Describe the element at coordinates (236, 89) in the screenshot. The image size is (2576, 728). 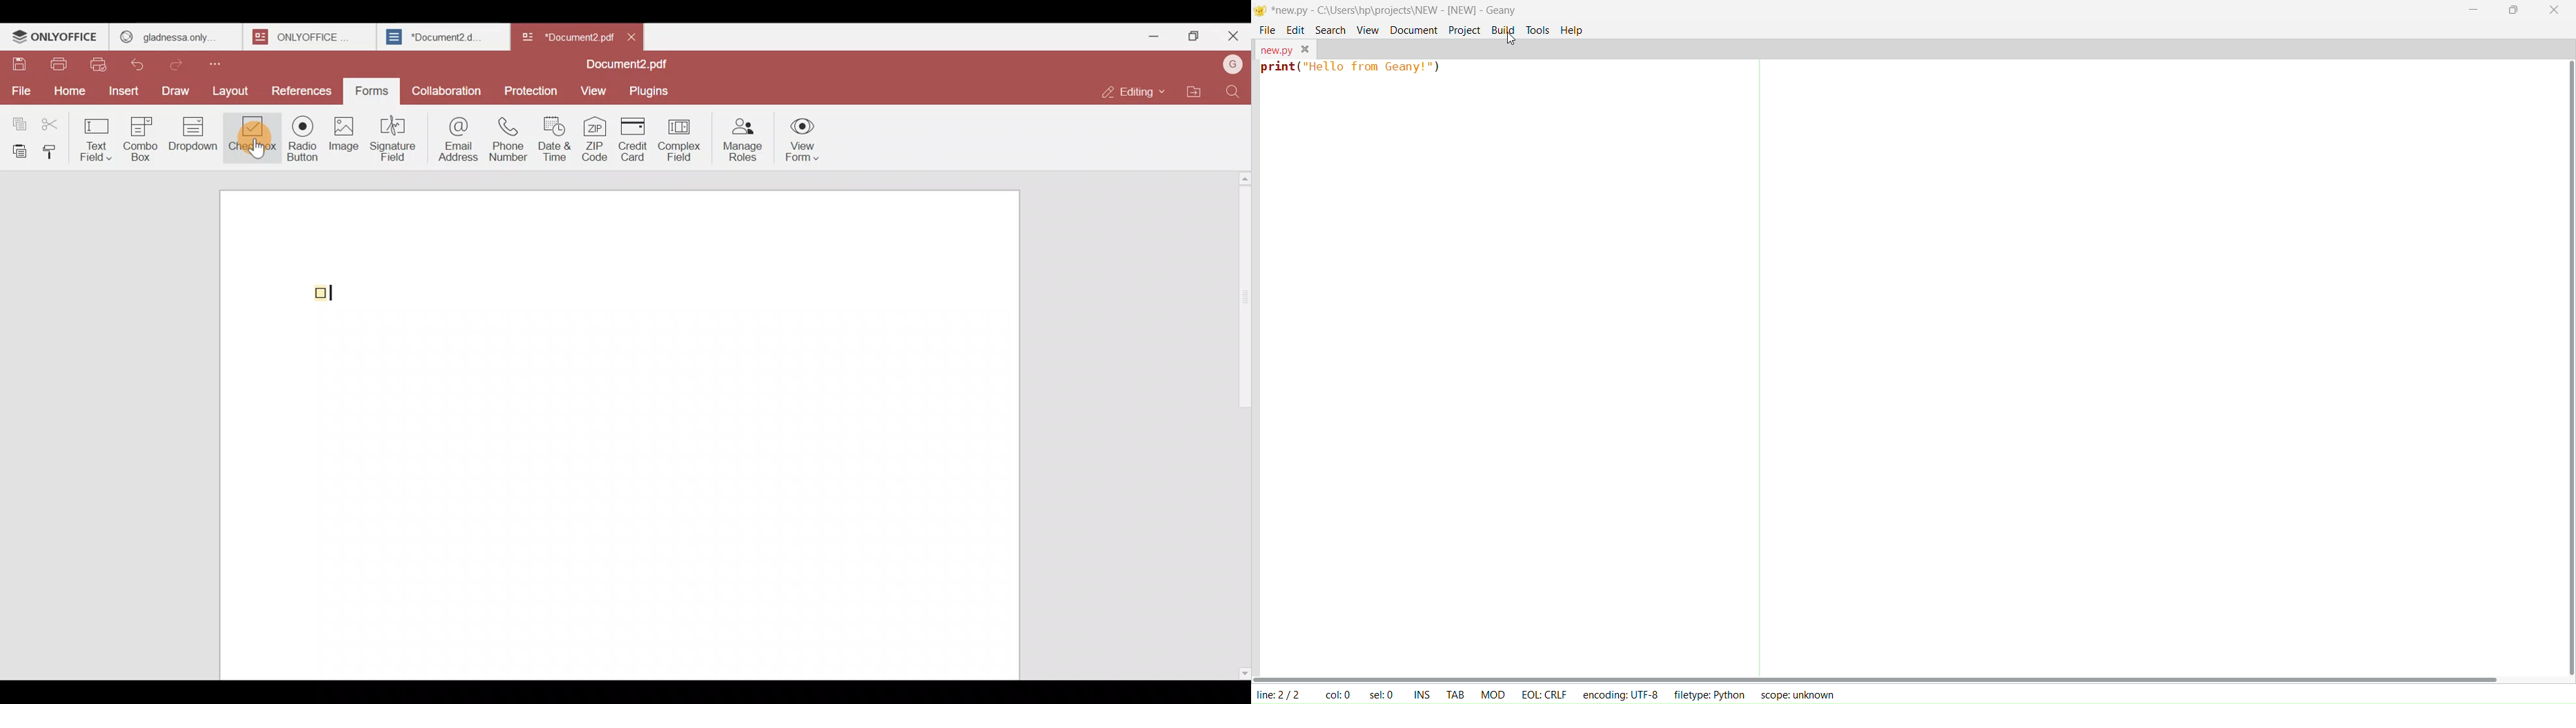
I see `Layout` at that location.